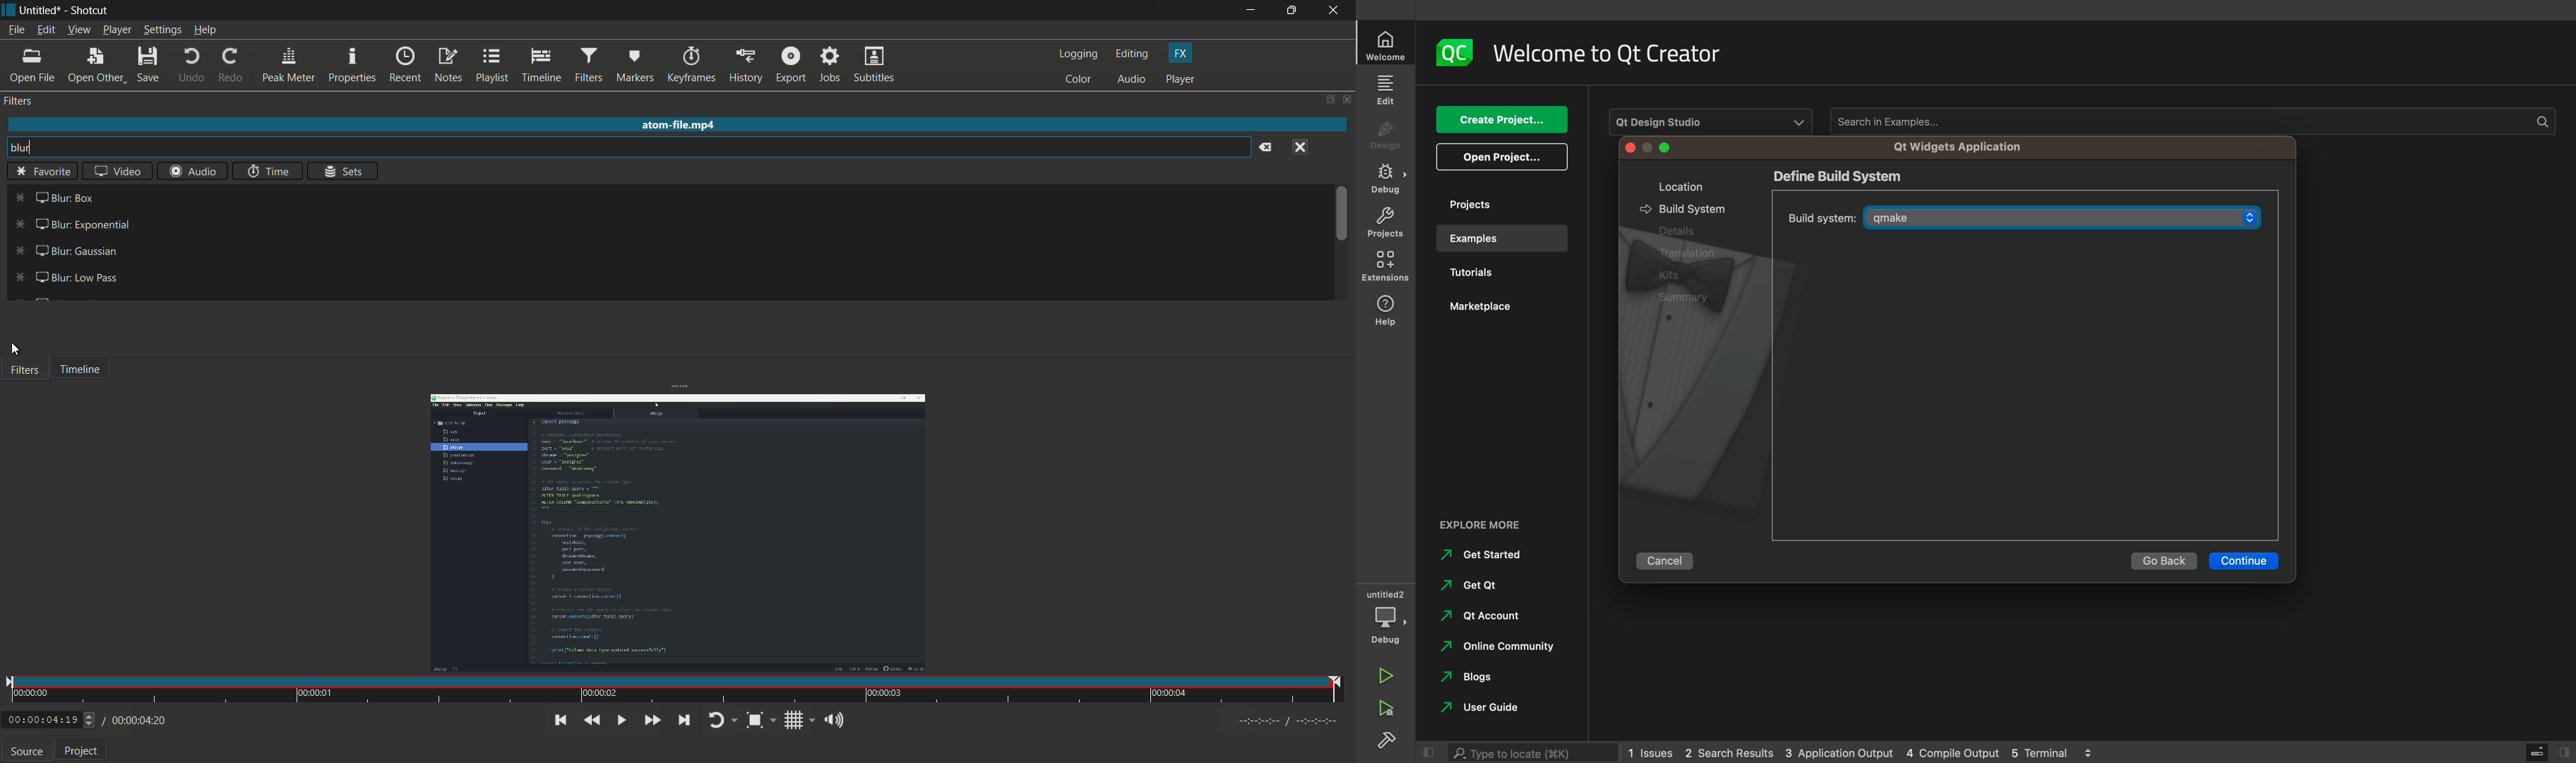  Describe the element at coordinates (1470, 680) in the screenshot. I see `` at that location.